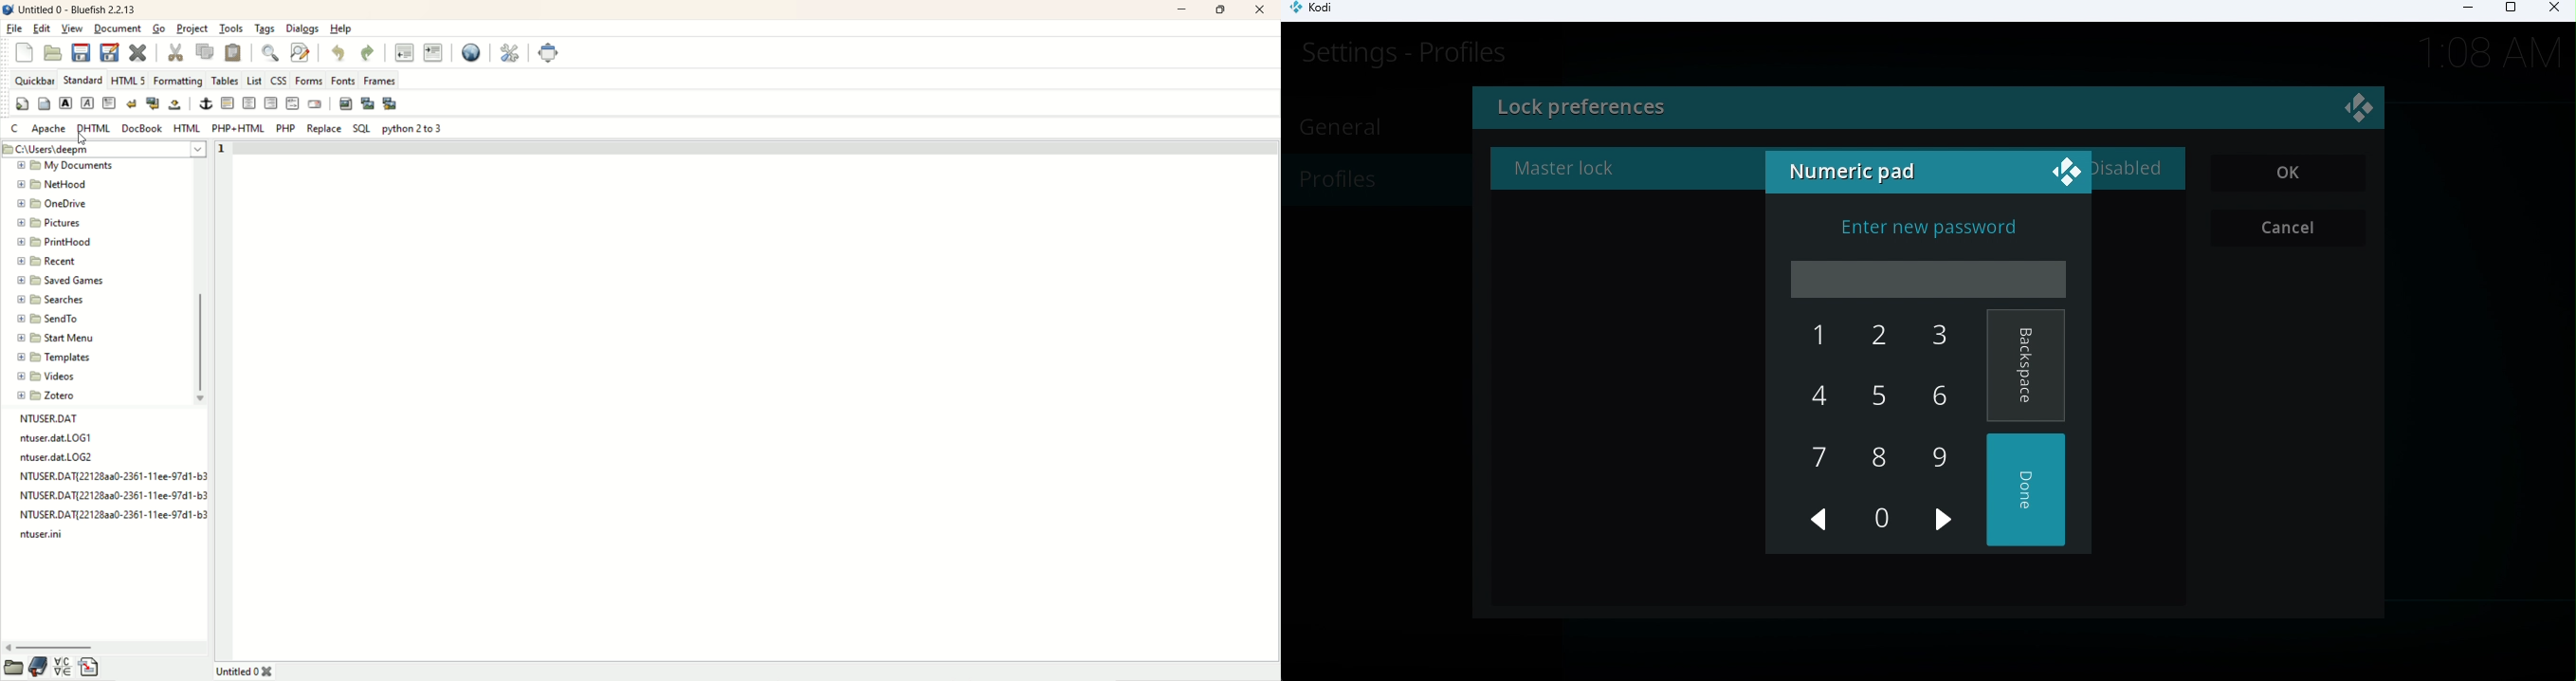 The image size is (2576, 700). Describe the element at coordinates (105, 149) in the screenshot. I see `location` at that location.